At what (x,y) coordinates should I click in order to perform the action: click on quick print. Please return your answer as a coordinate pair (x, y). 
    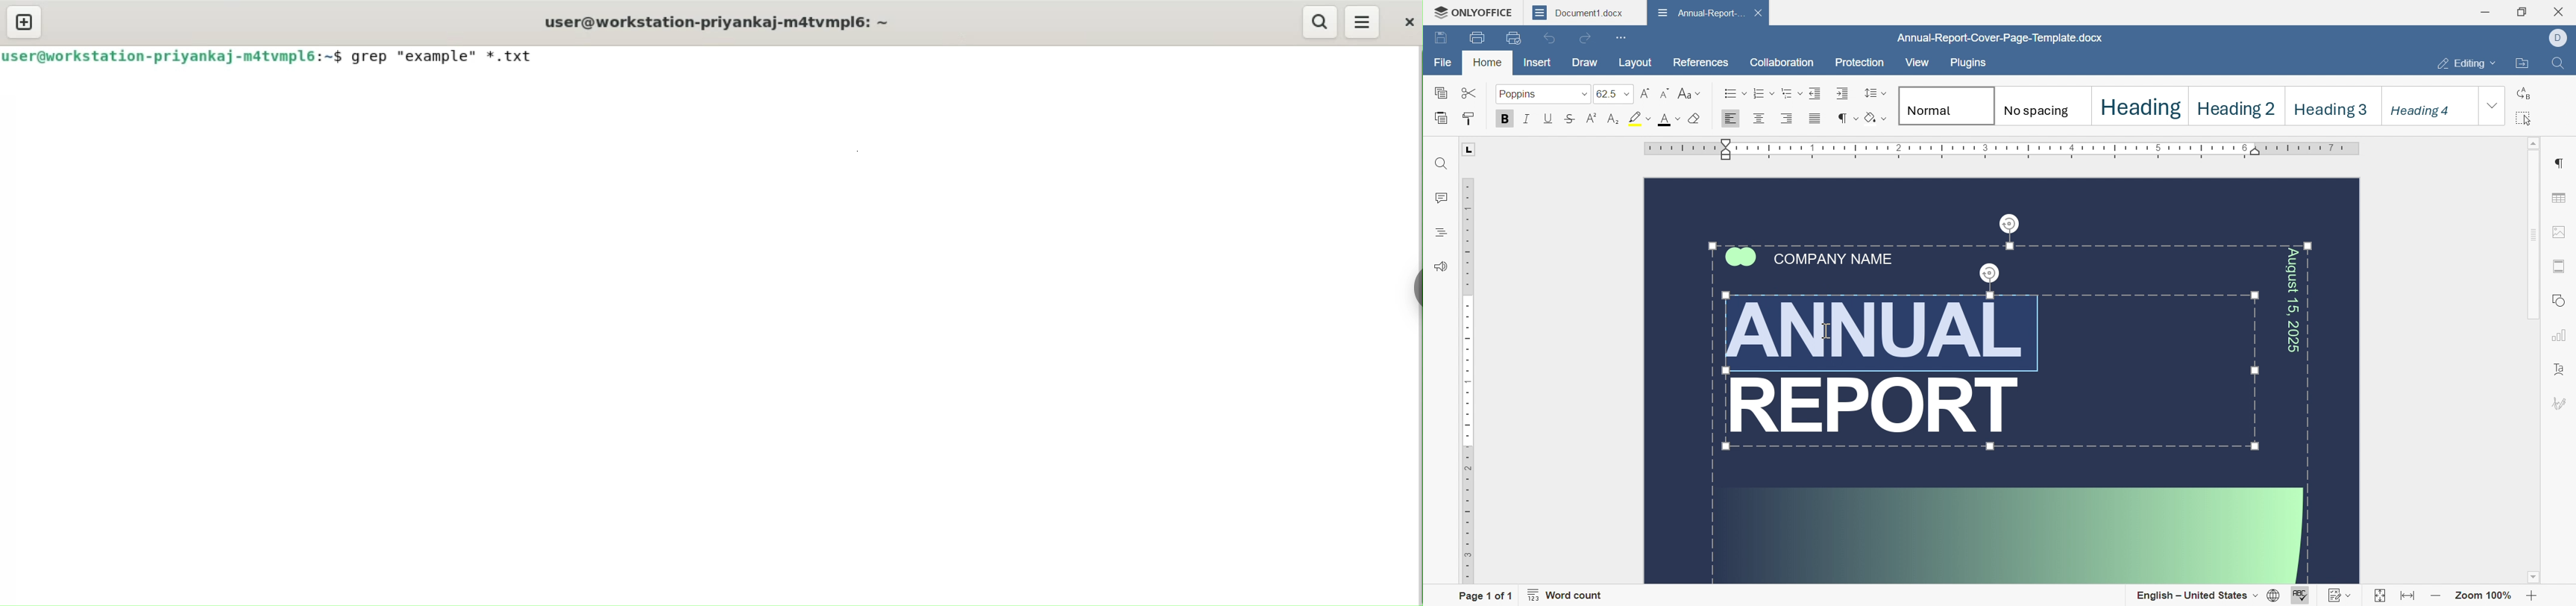
    Looking at the image, I should click on (1512, 37).